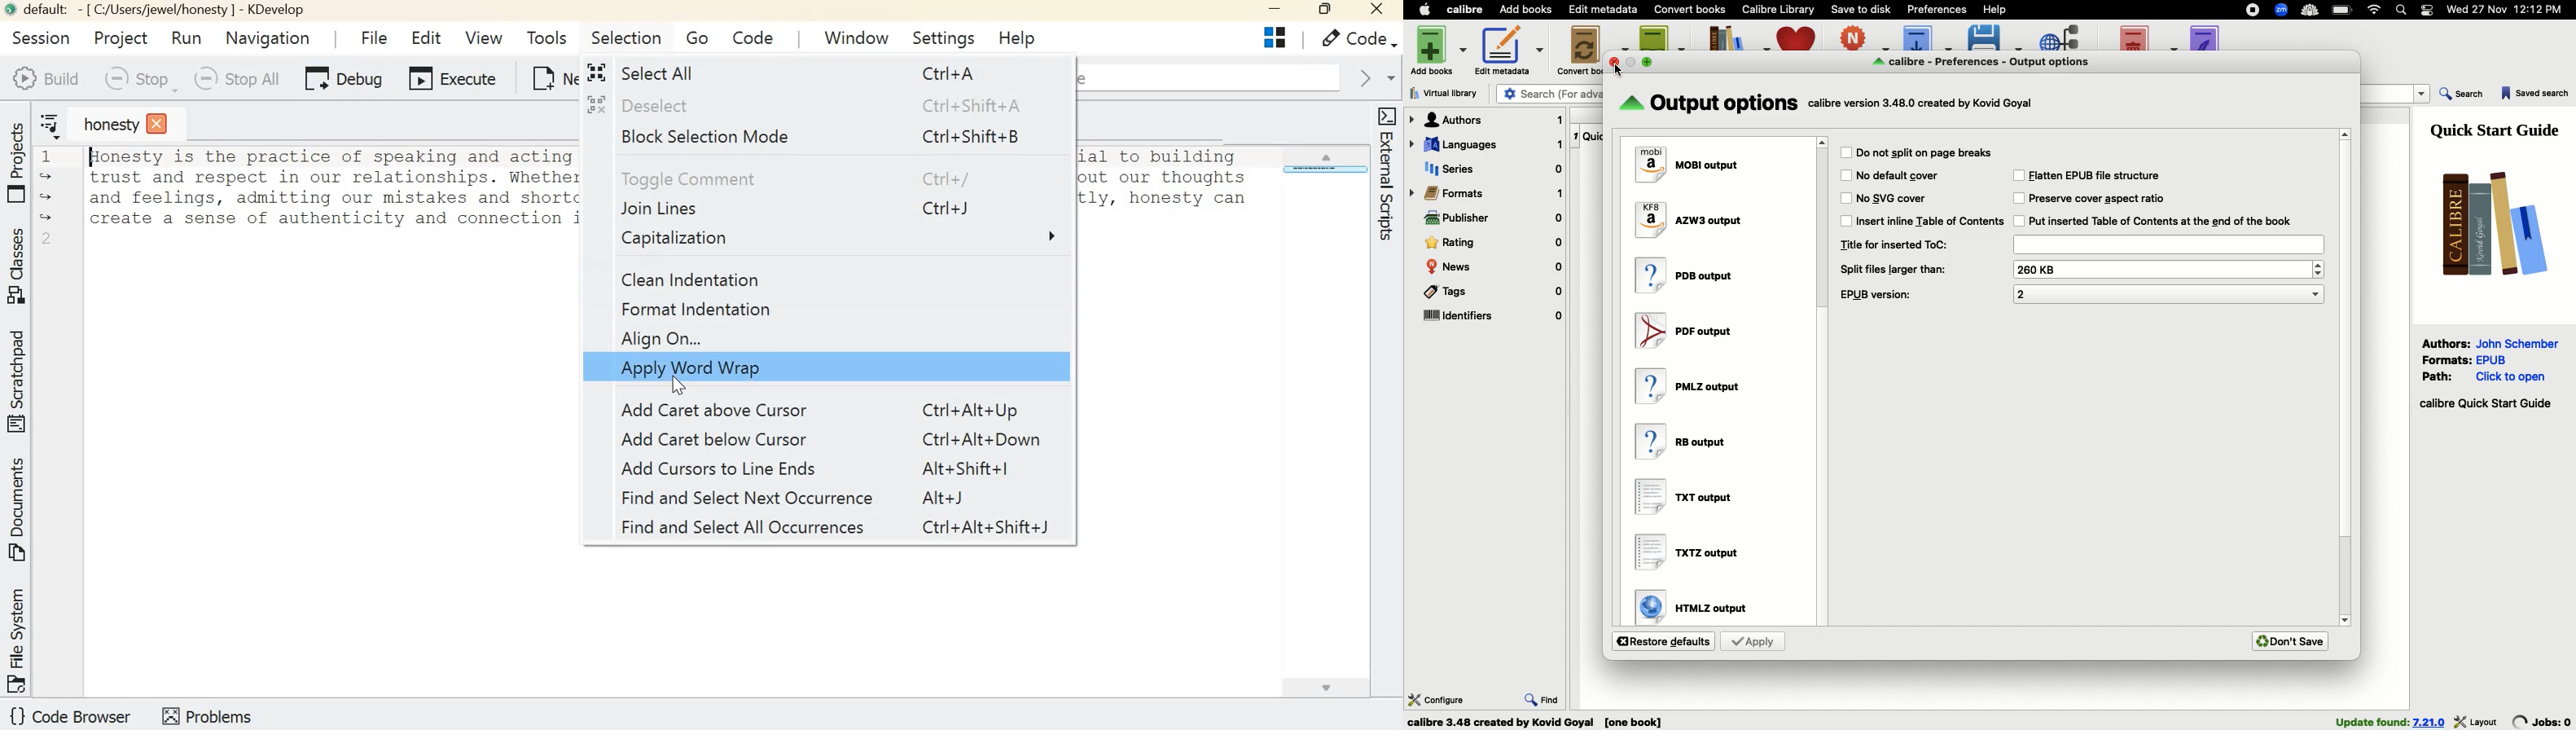 This screenshot has width=2576, height=756. I want to click on Flatten EPUB file structure, so click(2100, 176).